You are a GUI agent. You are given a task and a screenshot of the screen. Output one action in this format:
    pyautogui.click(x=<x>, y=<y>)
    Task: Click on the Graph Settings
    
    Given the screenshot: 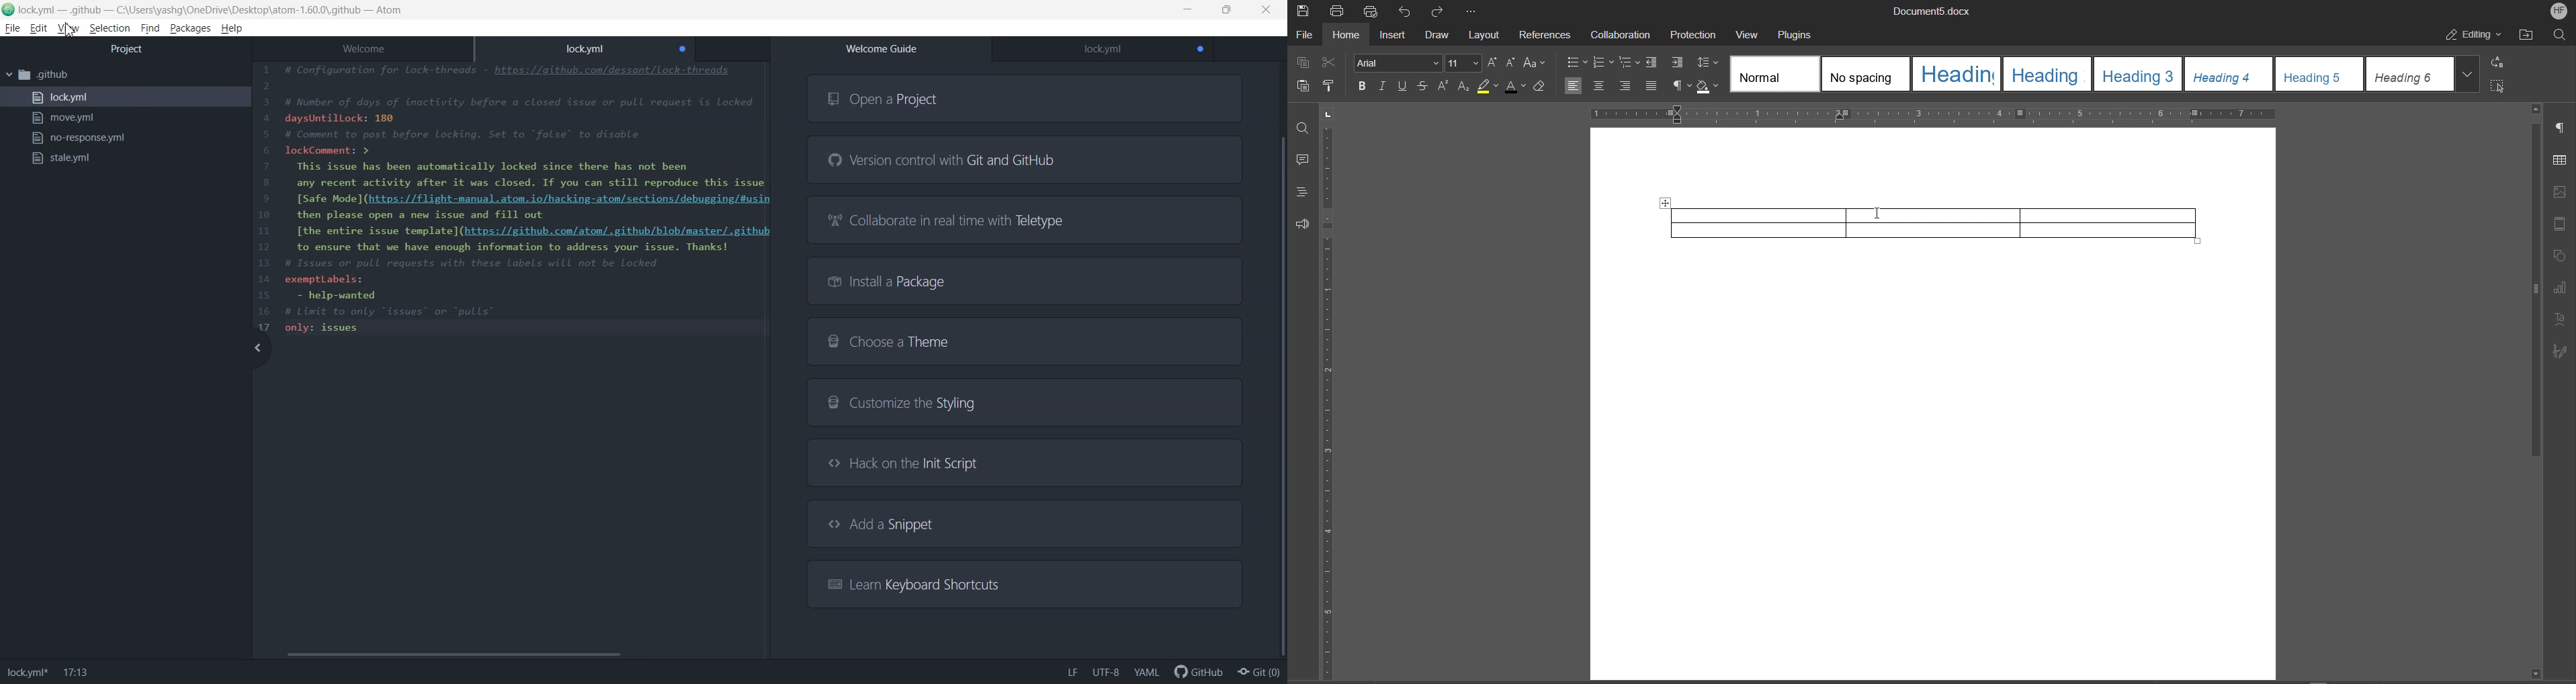 What is the action you would take?
    pyautogui.click(x=2563, y=286)
    